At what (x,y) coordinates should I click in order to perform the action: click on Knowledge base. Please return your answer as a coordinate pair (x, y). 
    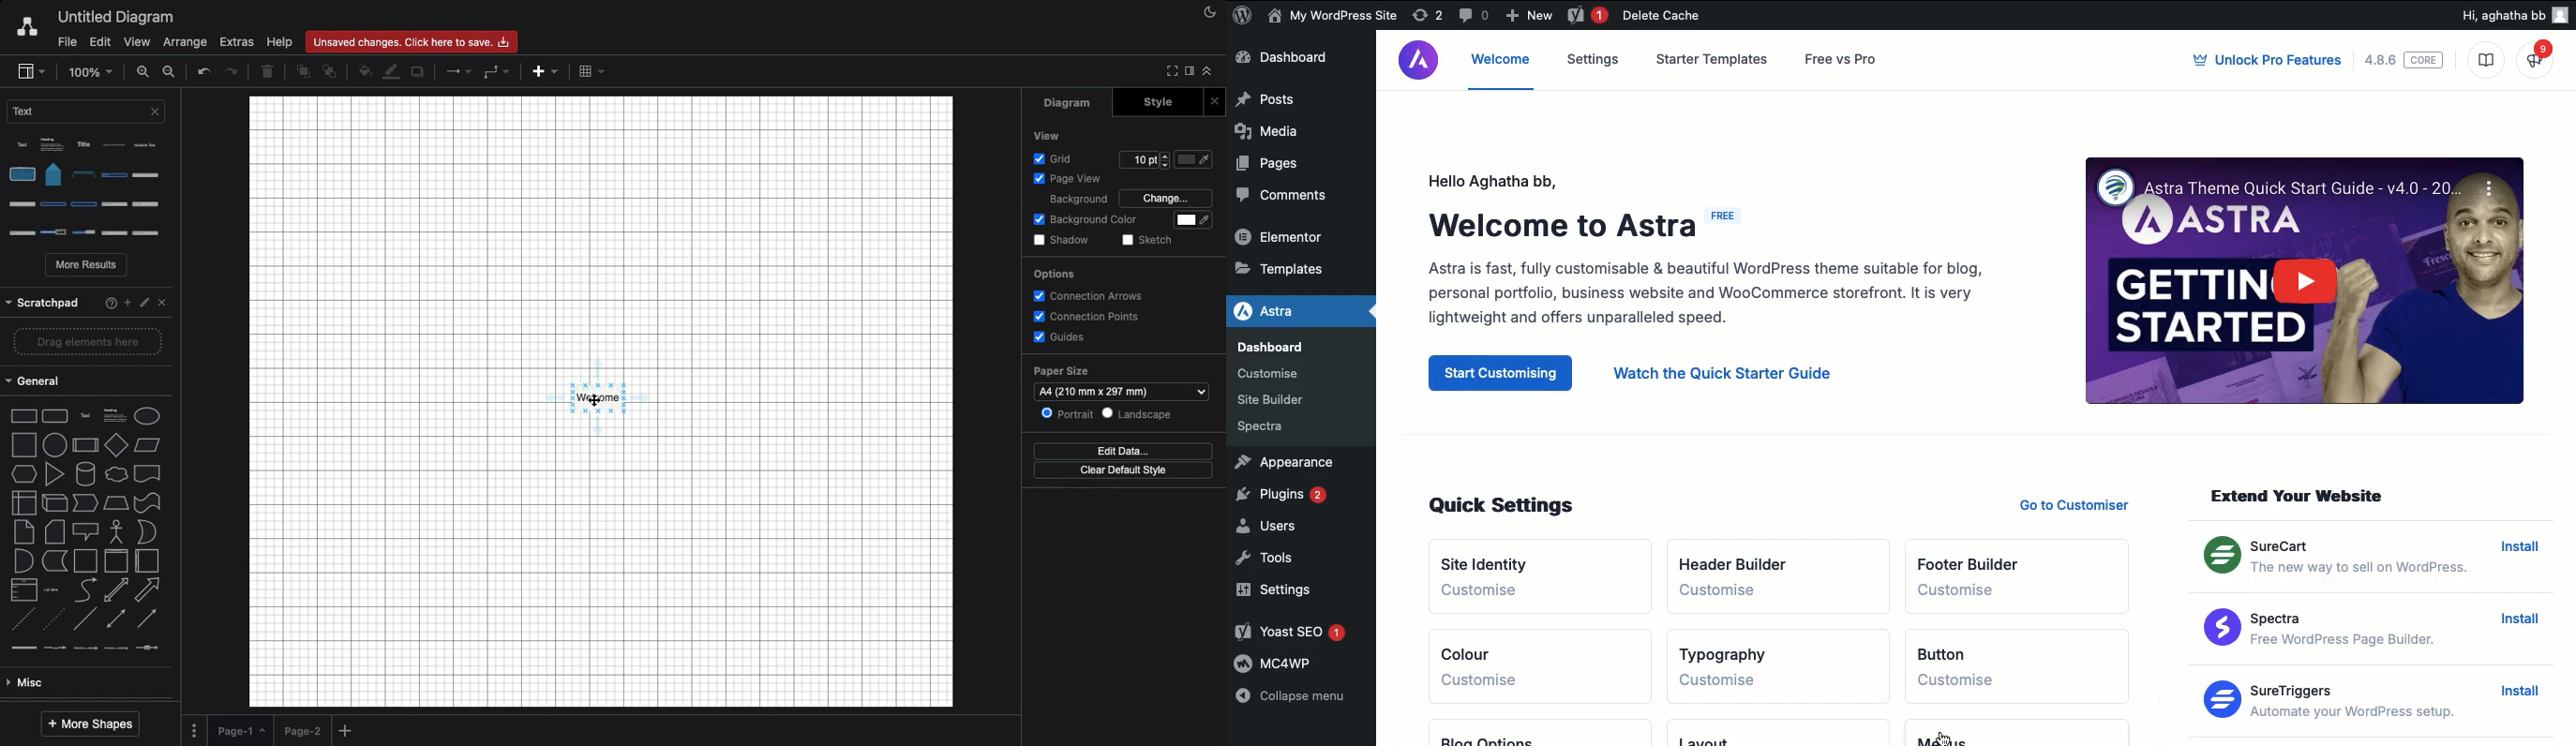
    Looking at the image, I should click on (2488, 62).